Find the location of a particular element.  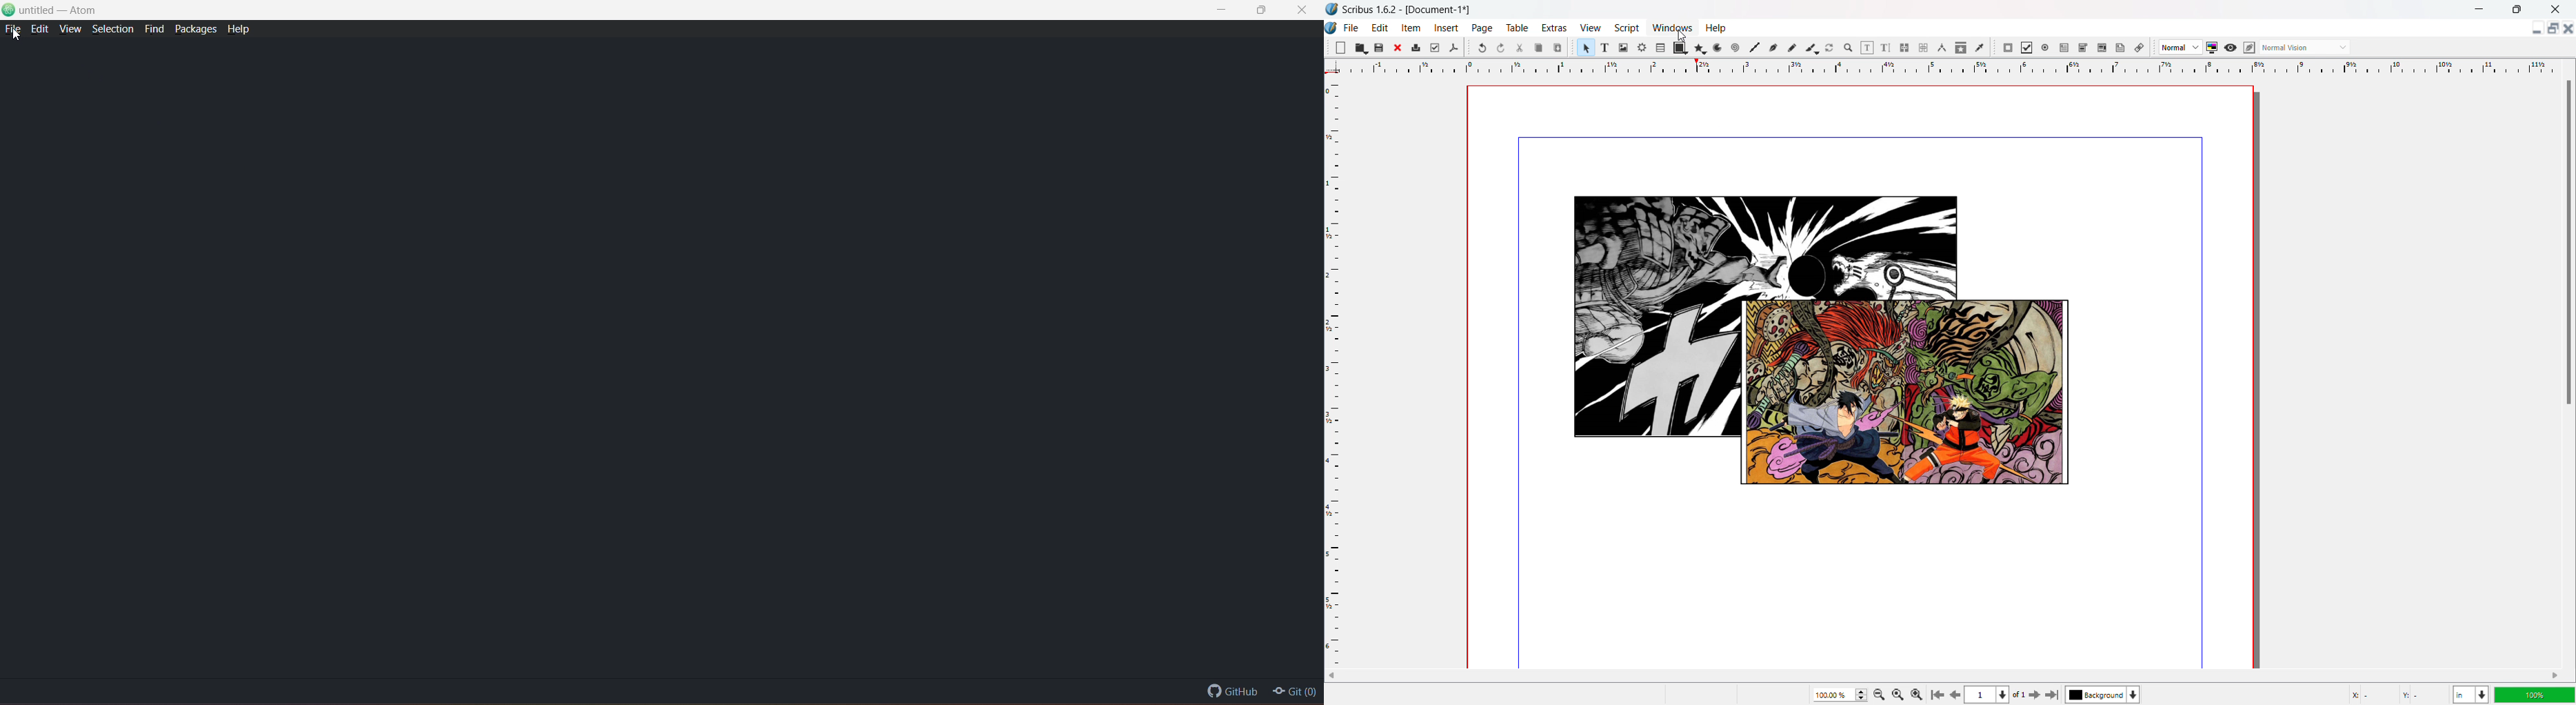

close window is located at coordinates (2556, 9).